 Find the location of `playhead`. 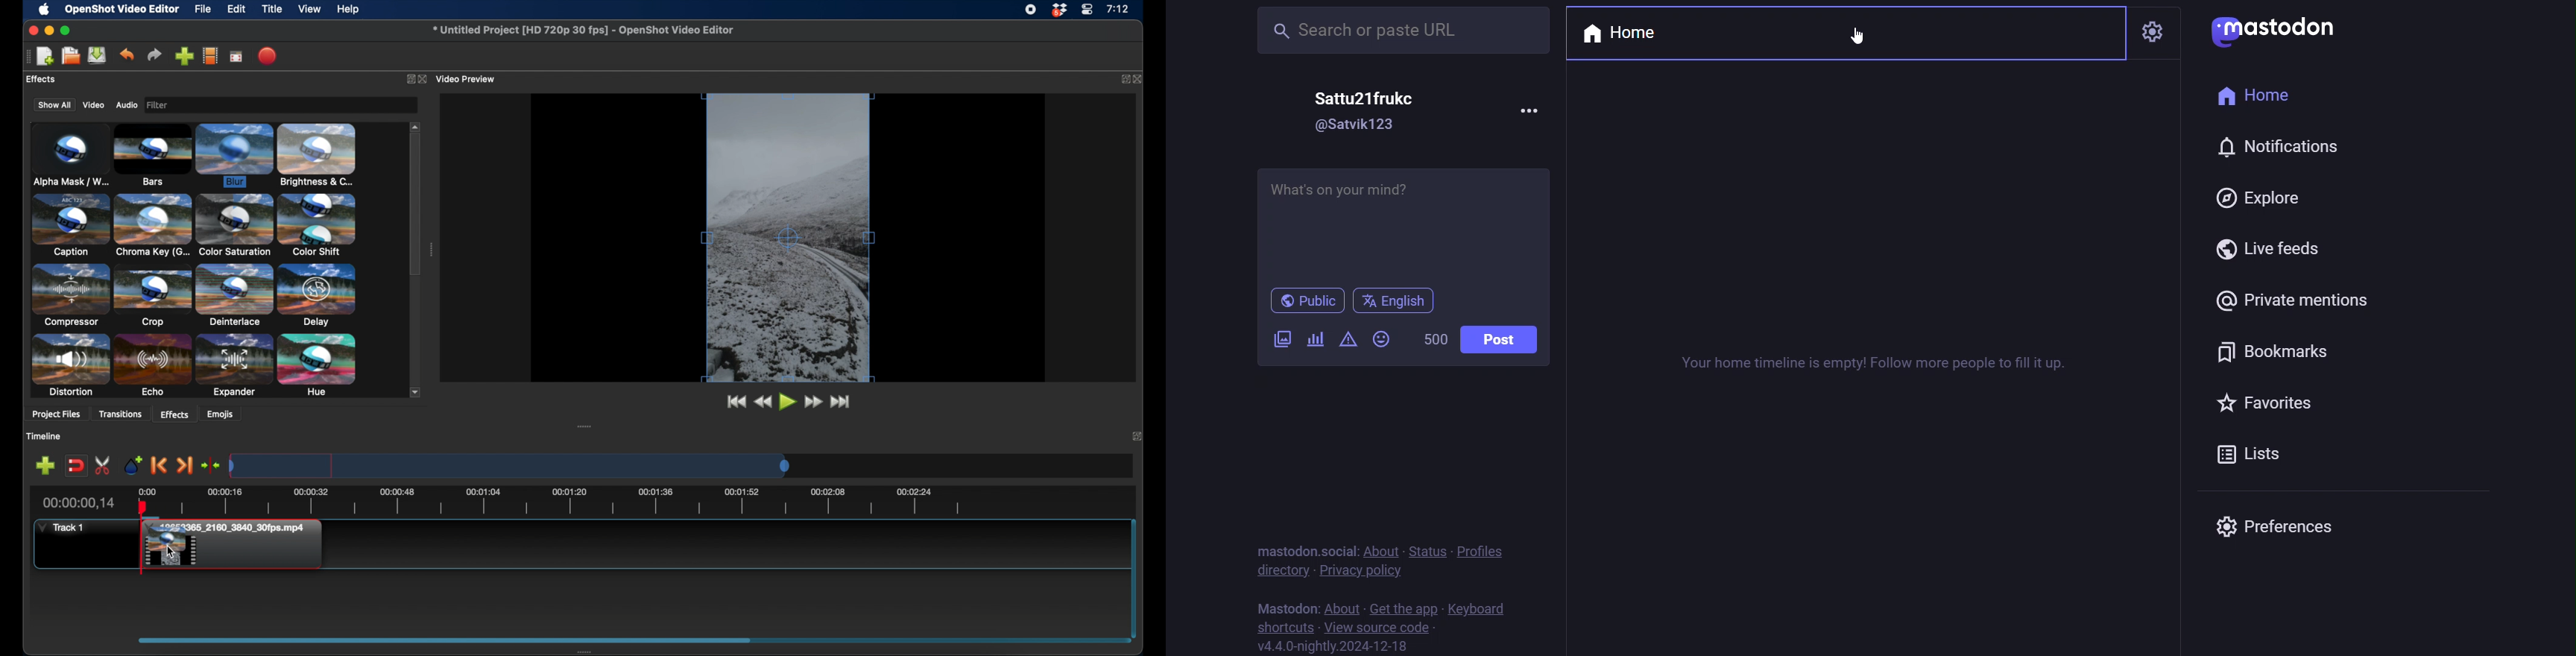

playhead is located at coordinates (142, 538).